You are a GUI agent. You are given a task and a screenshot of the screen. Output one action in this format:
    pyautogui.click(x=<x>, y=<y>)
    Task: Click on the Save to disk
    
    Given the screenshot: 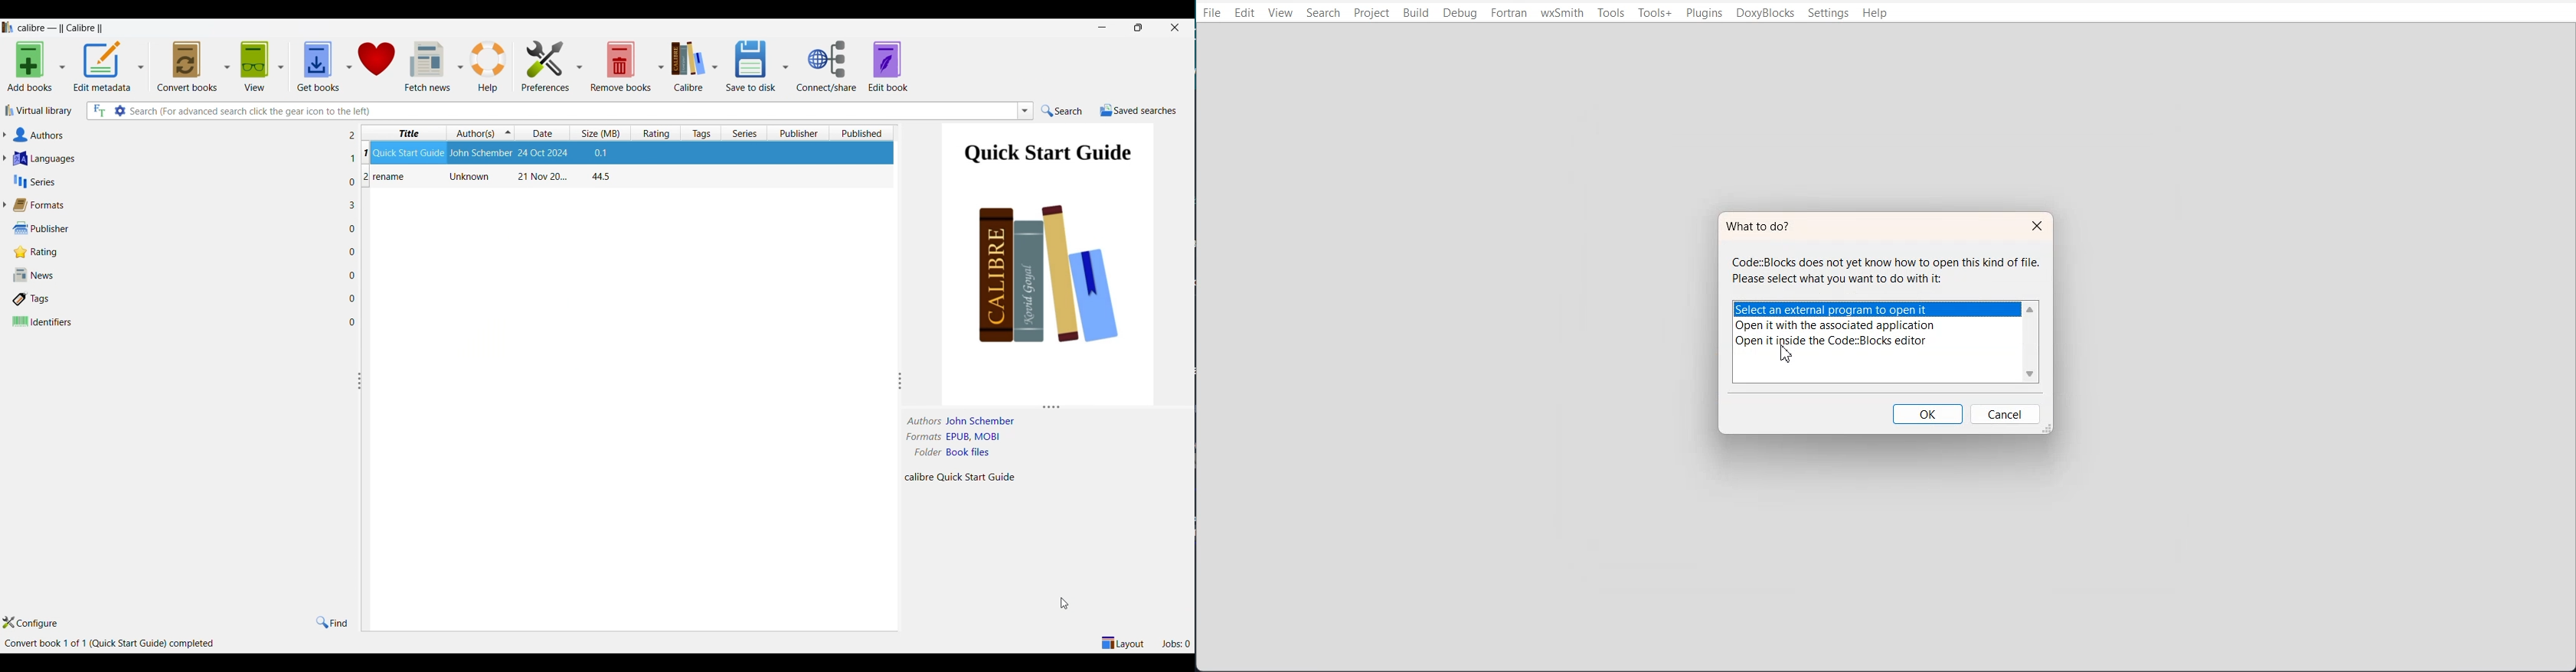 What is the action you would take?
    pyautogui.click(x=752, y=67)
    